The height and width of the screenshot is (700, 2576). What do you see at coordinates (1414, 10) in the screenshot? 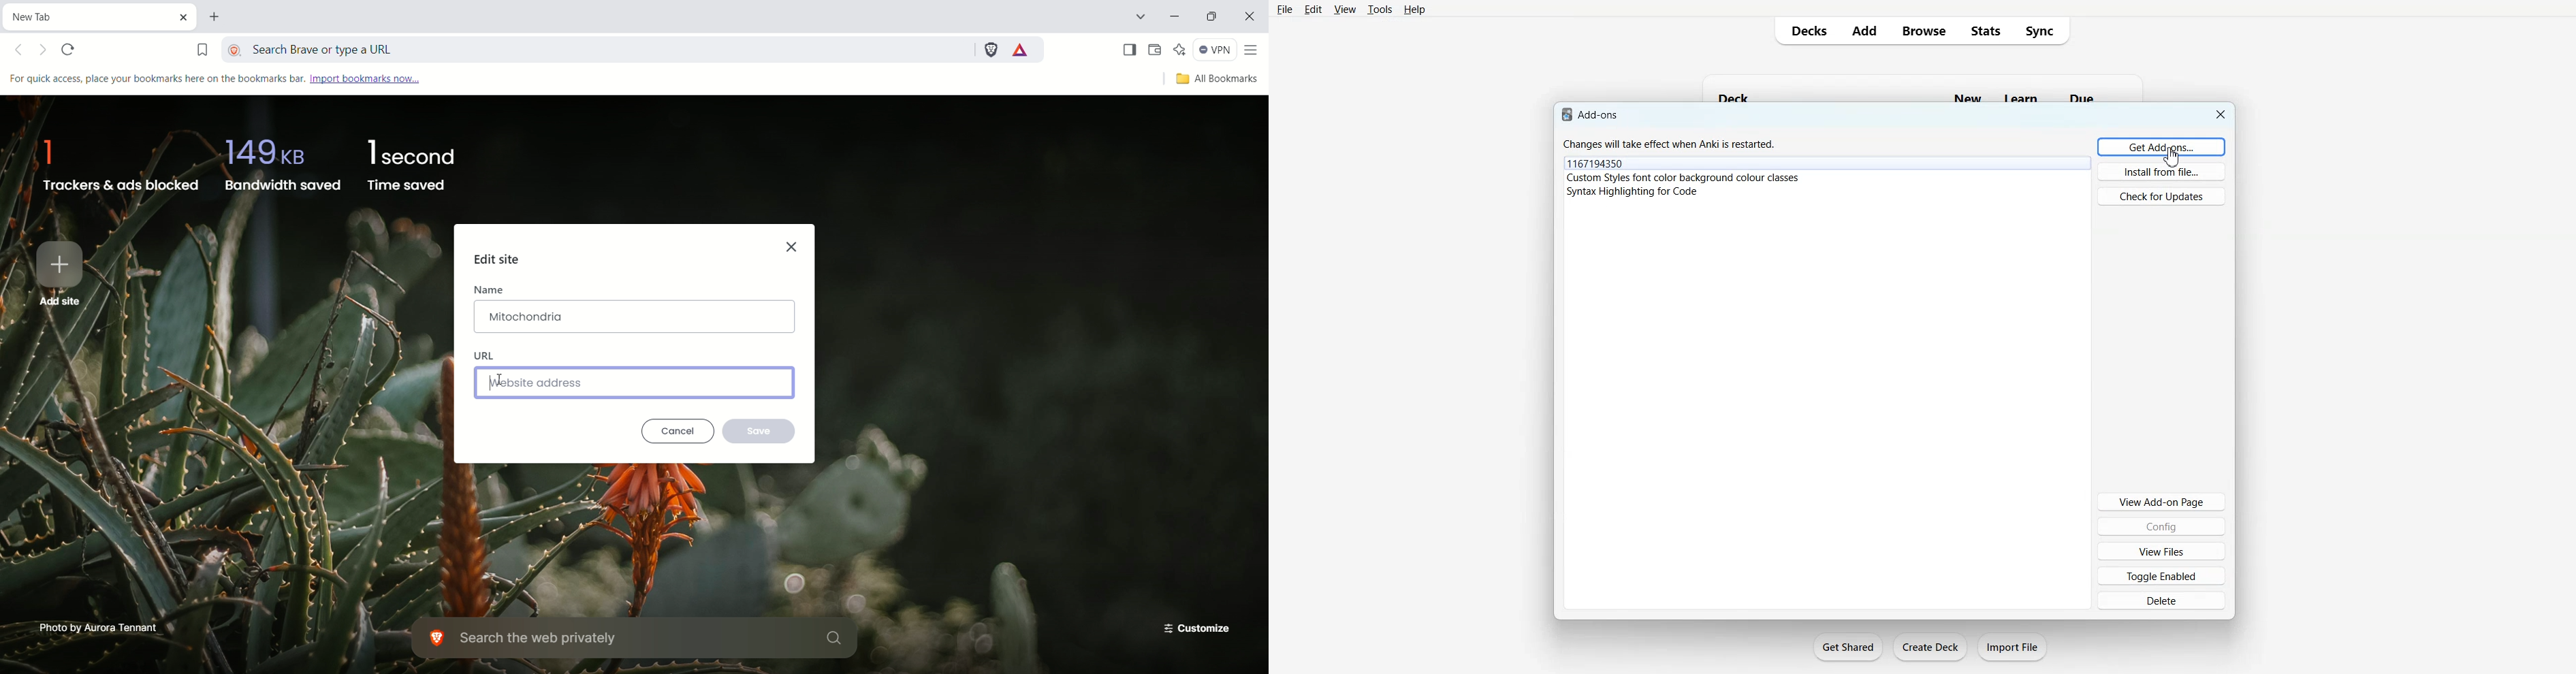
I see `Help` at bounding box center [1414, 10].